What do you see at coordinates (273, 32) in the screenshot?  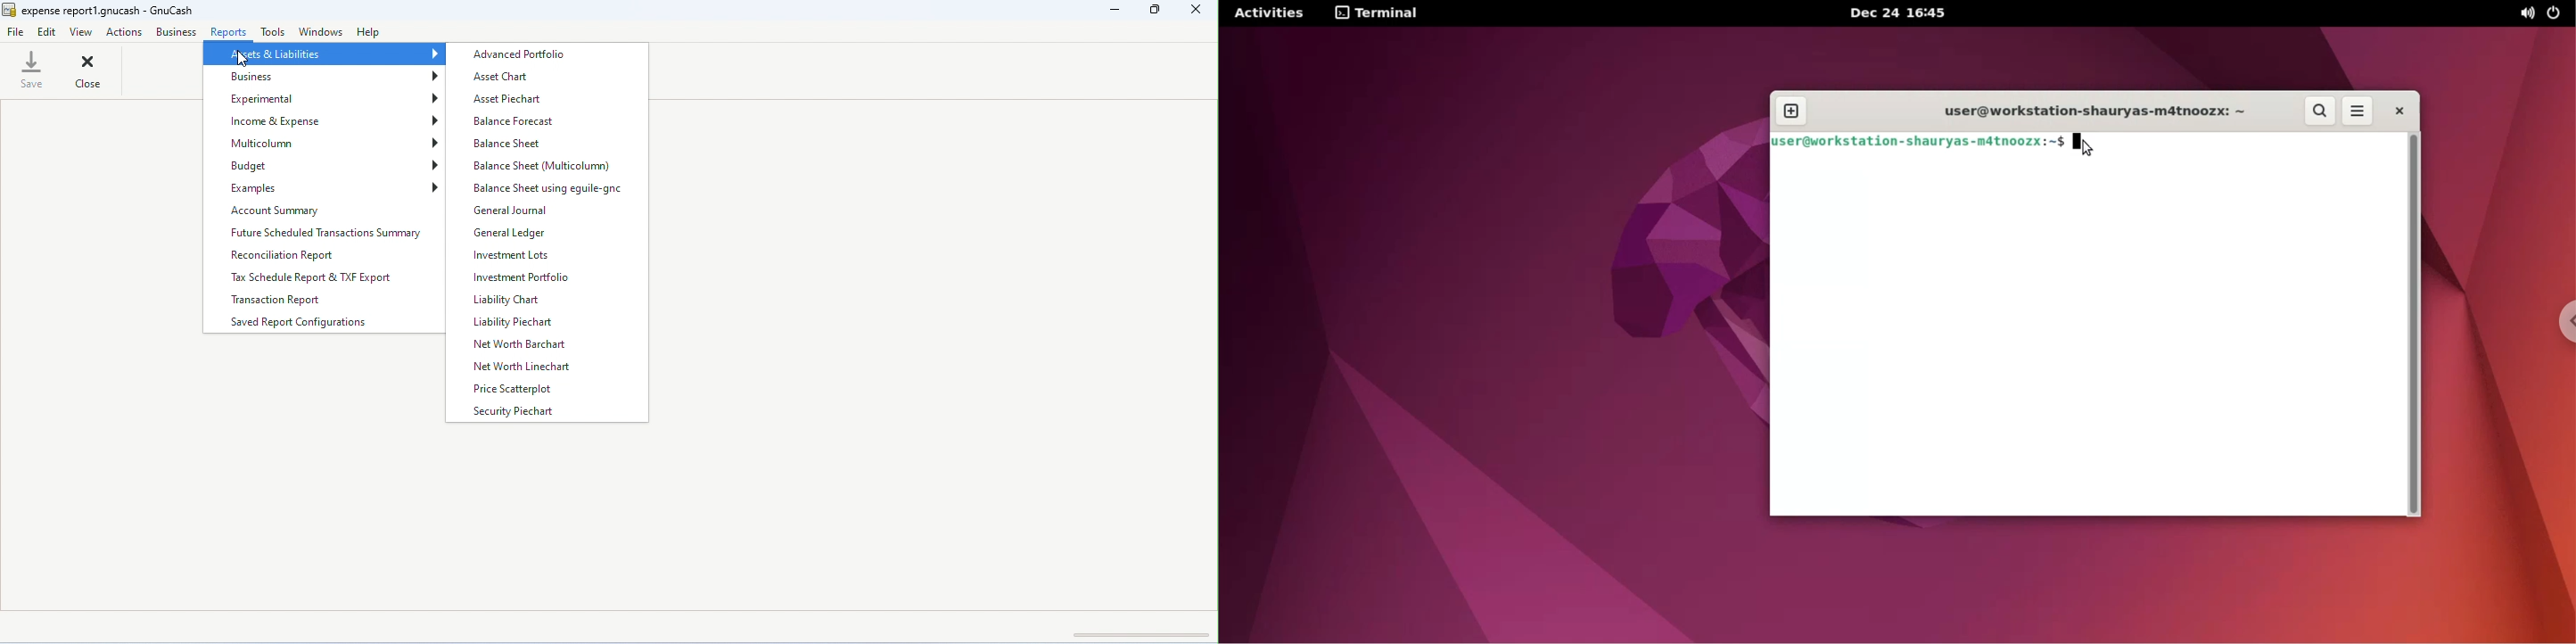 I see `tool` at bounding box center [273, 32].